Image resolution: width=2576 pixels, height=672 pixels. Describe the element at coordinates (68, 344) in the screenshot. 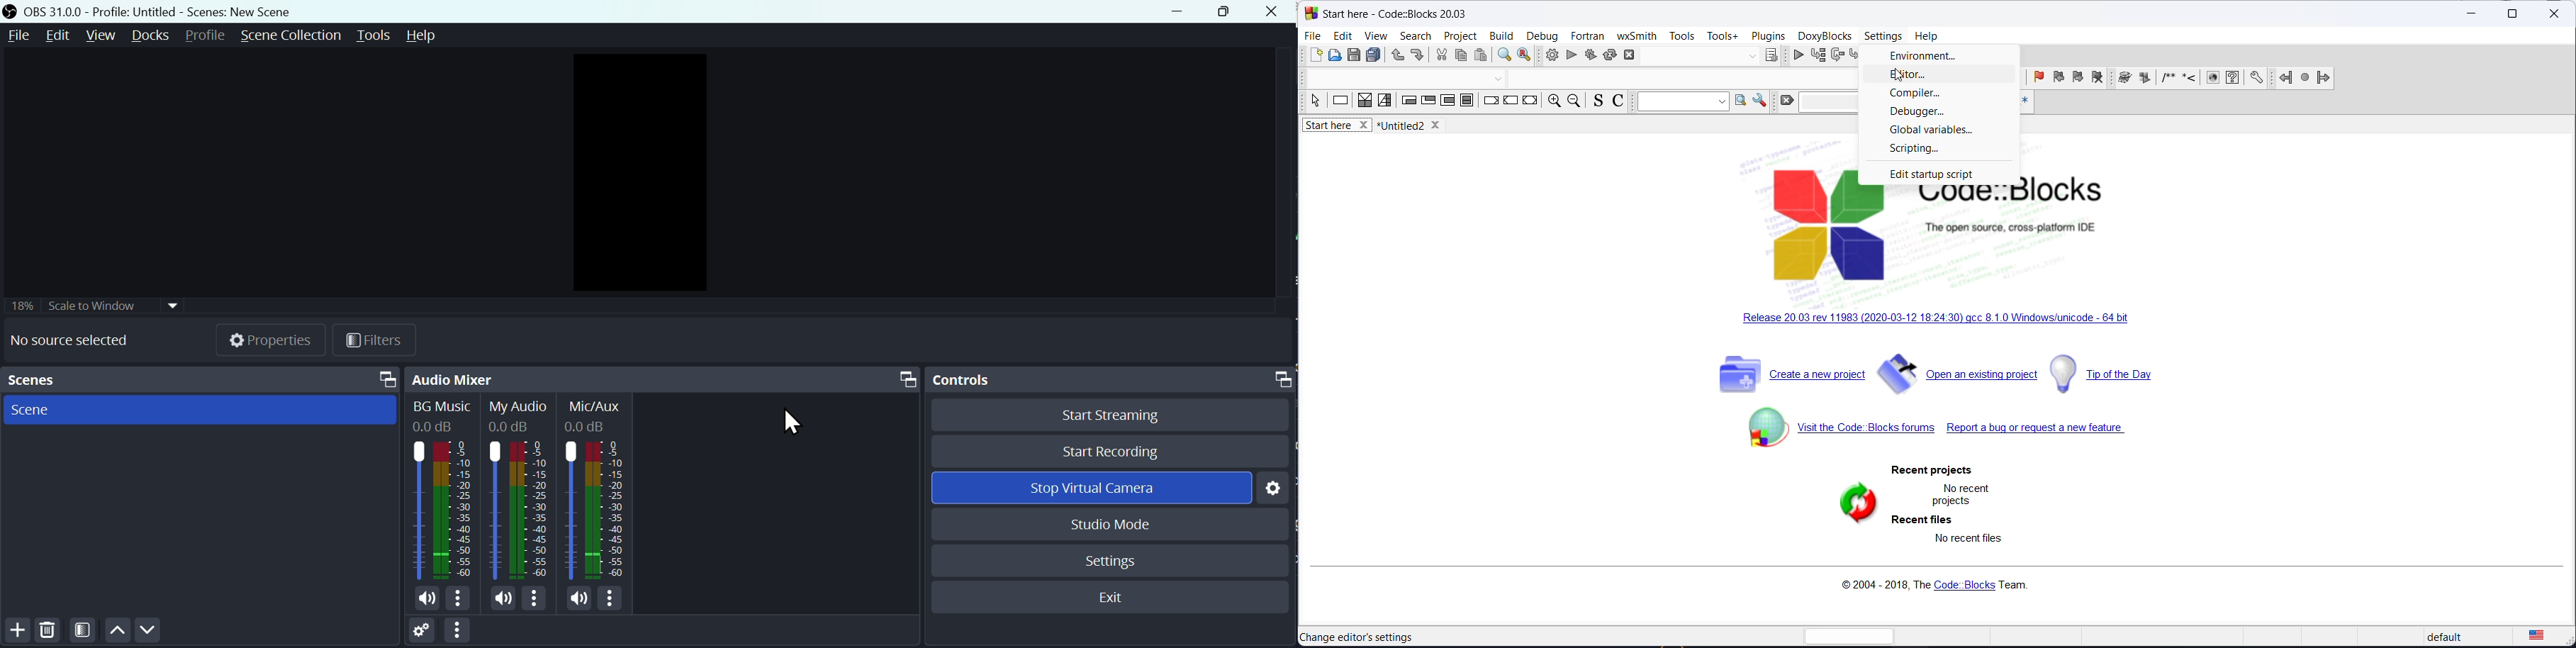

I see `No source selected` at that location.